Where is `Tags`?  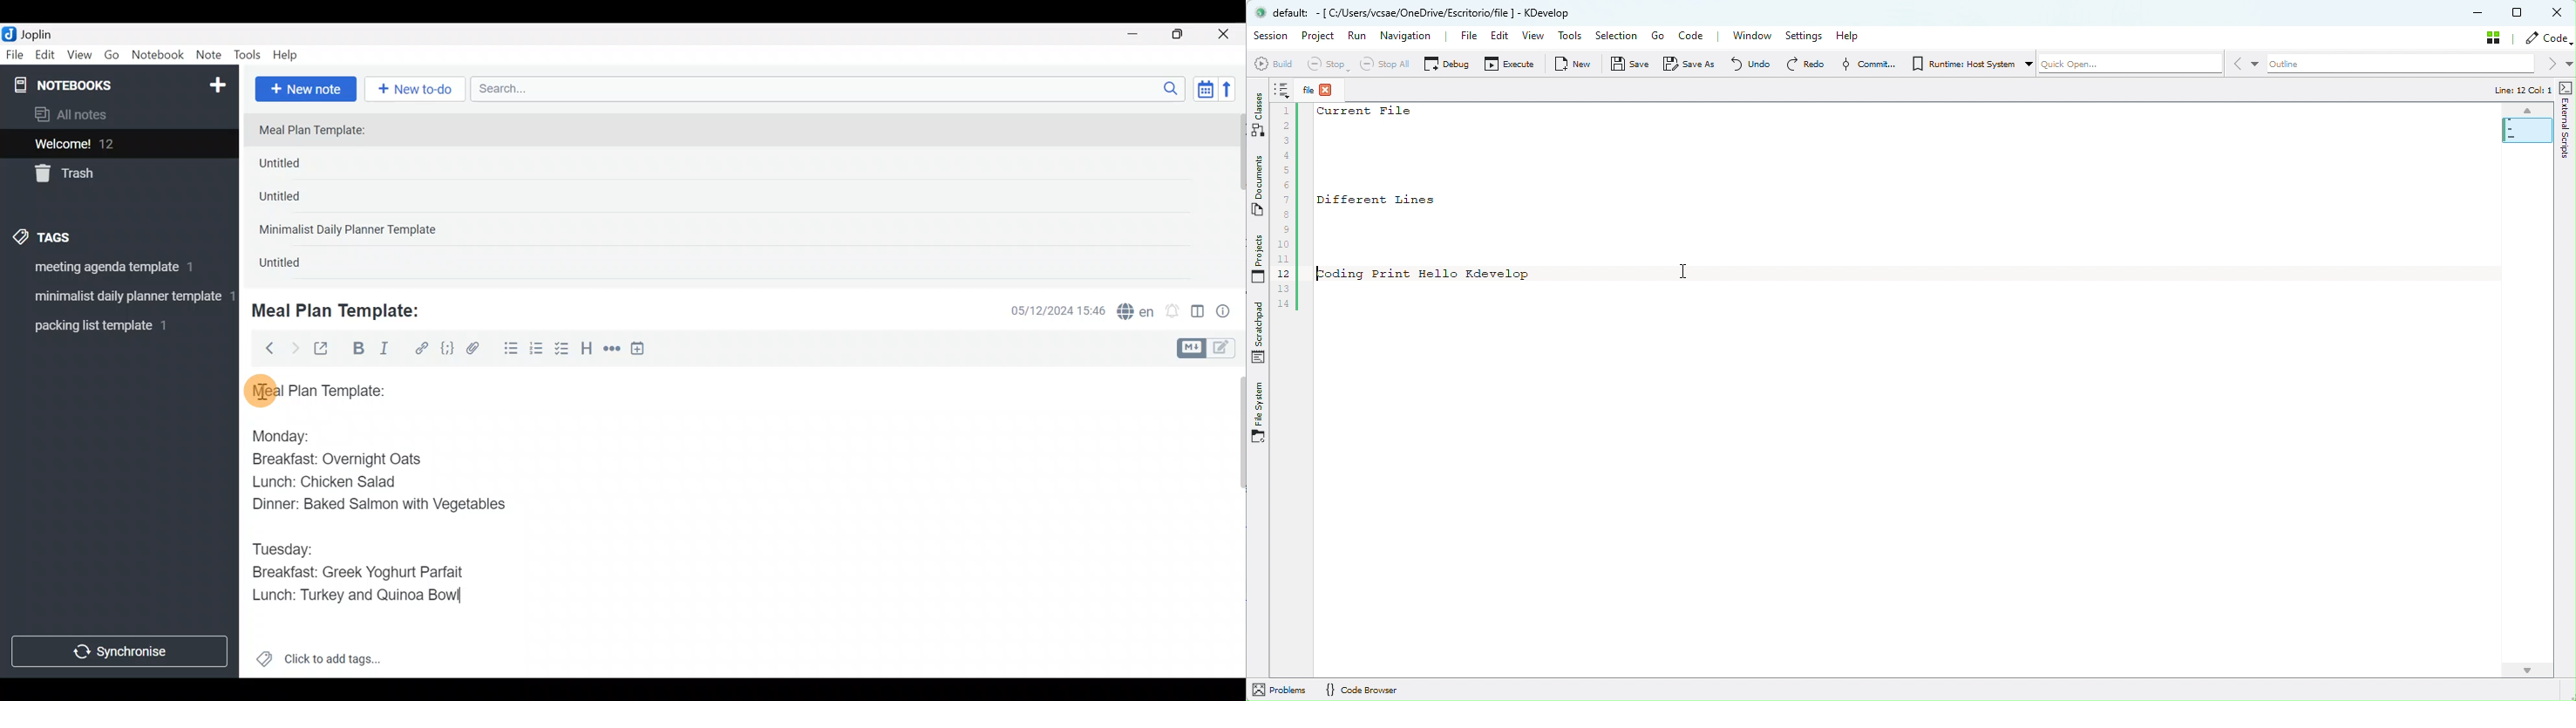 Tags is located at coordinates (73, 235).